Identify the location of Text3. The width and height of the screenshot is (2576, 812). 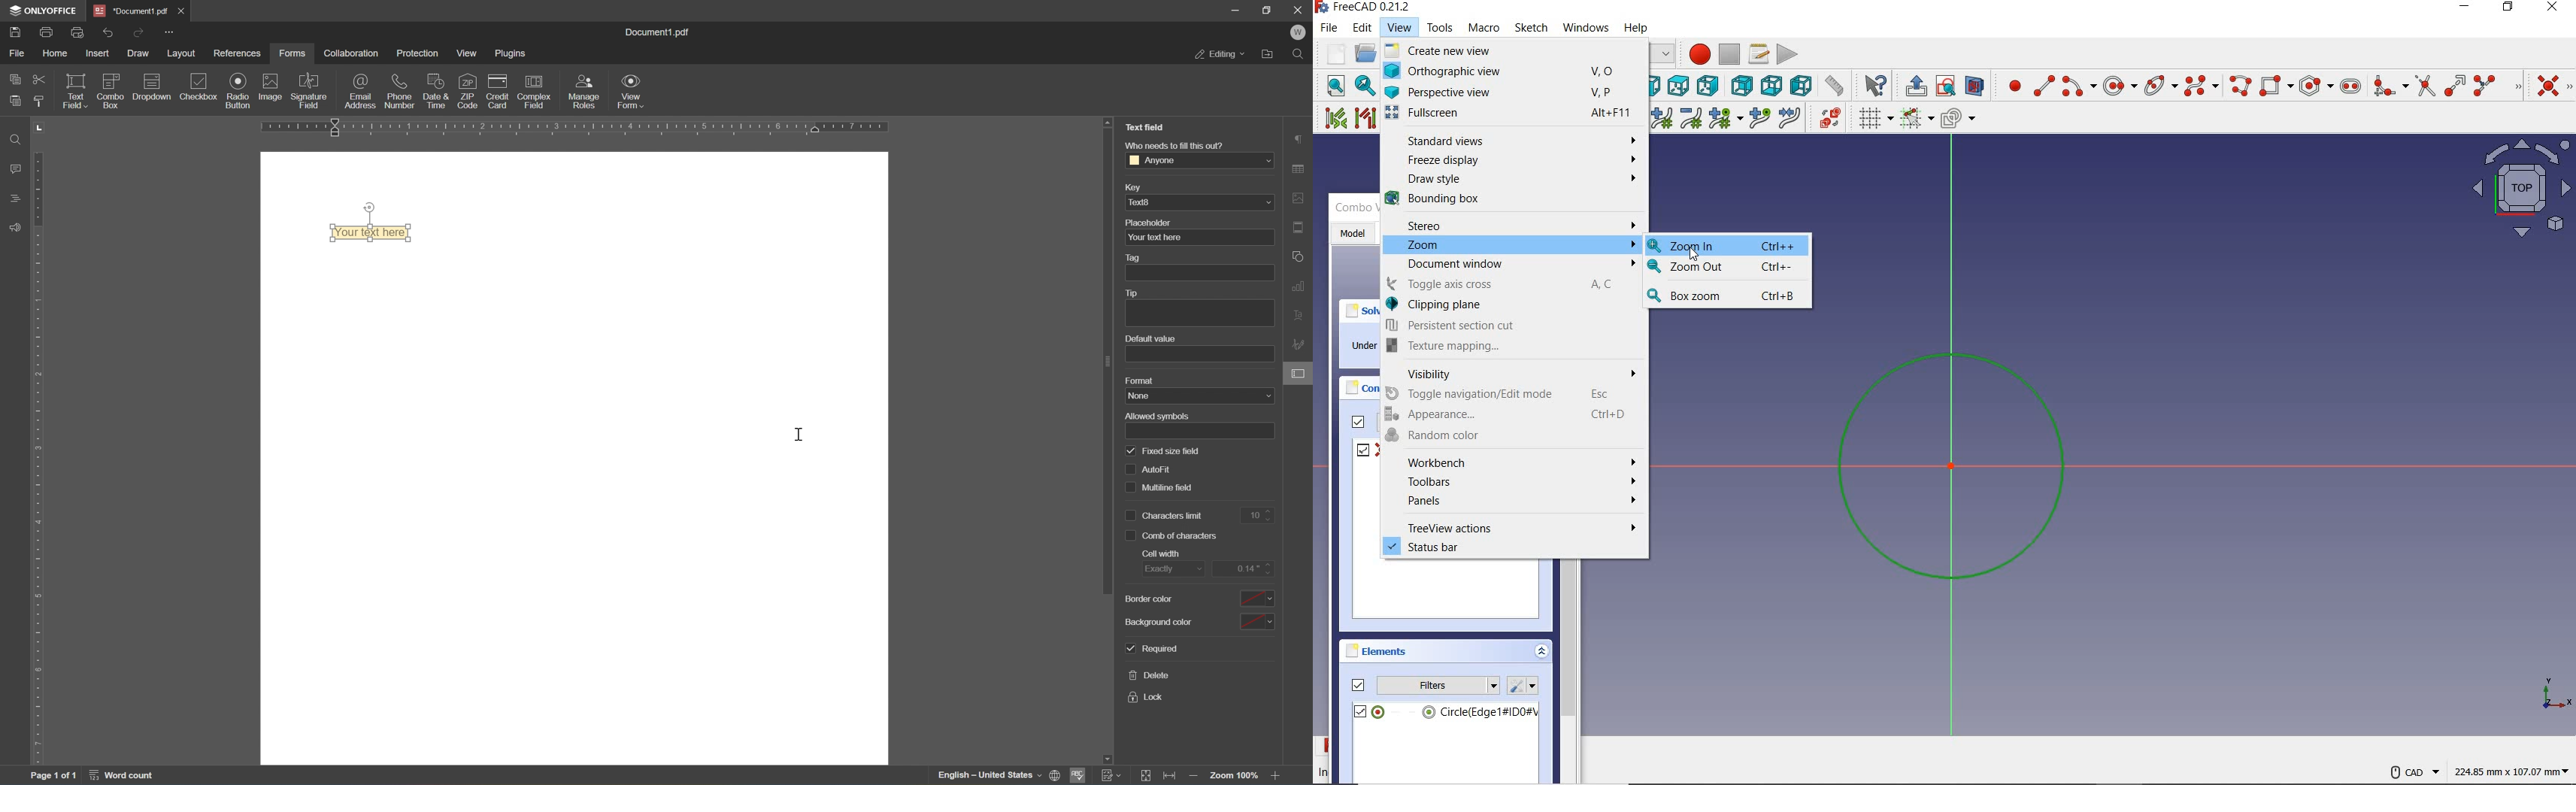
(1200, 202).